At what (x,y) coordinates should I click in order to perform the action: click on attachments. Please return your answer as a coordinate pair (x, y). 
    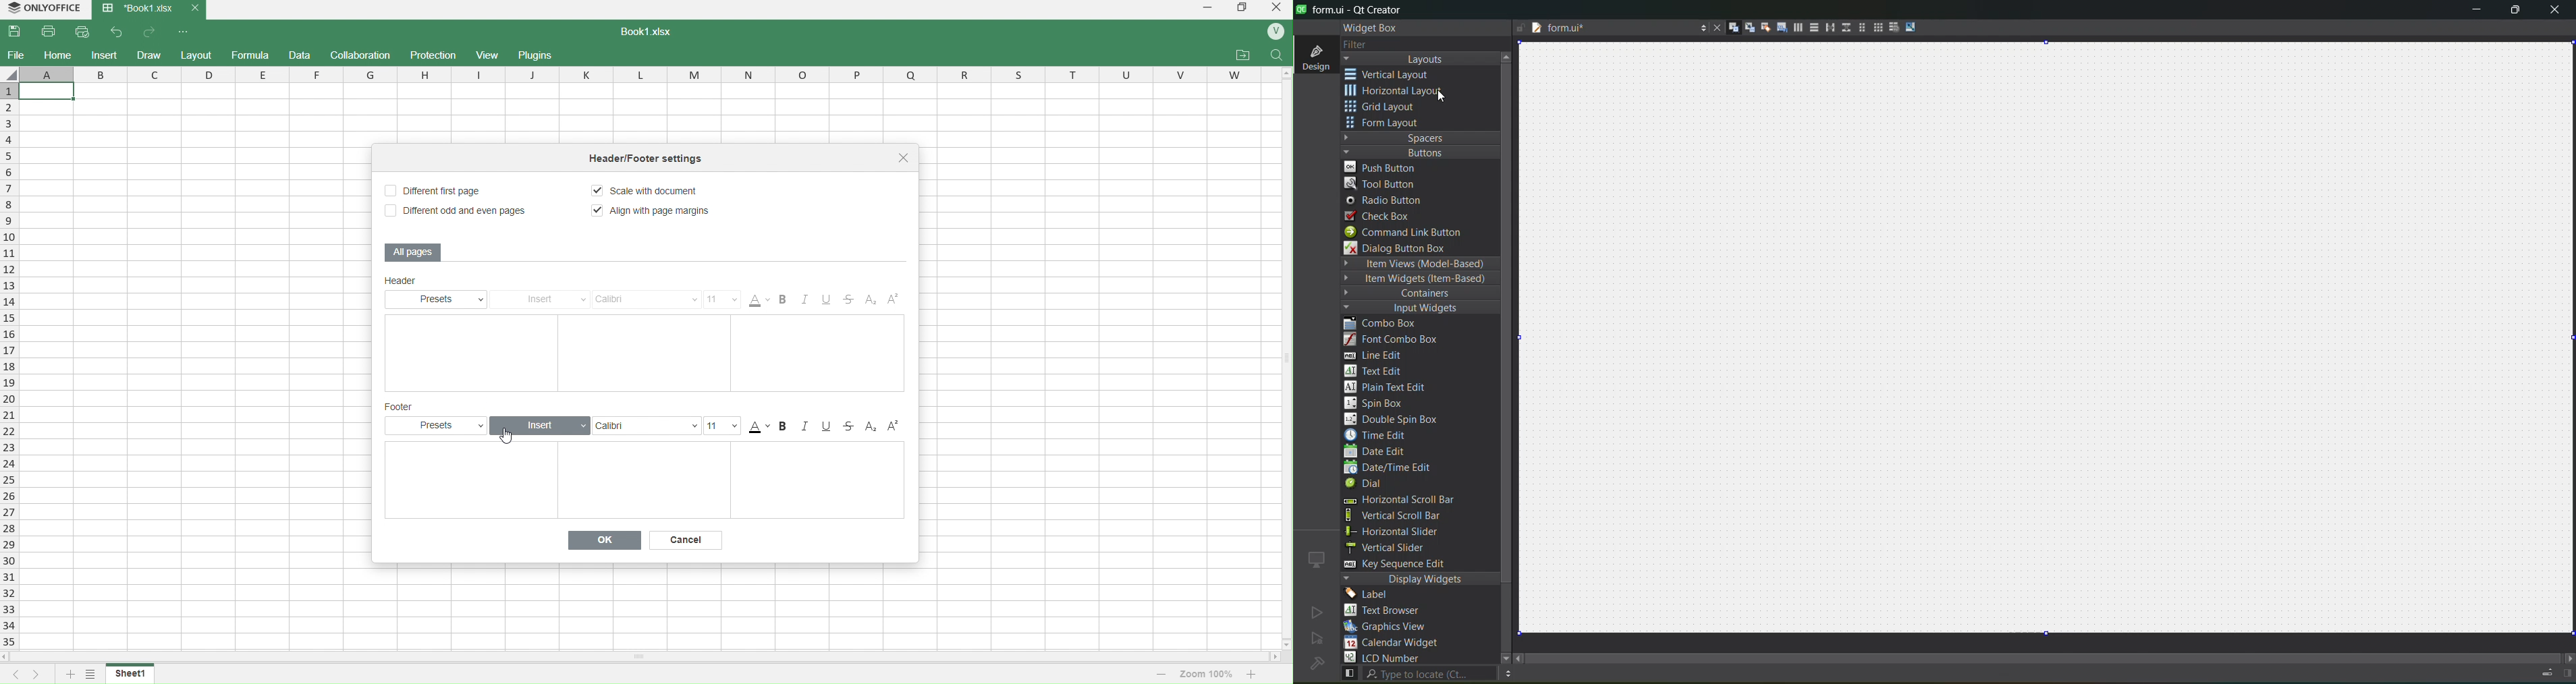
    Looking at the image, I should click on (1242, 55).